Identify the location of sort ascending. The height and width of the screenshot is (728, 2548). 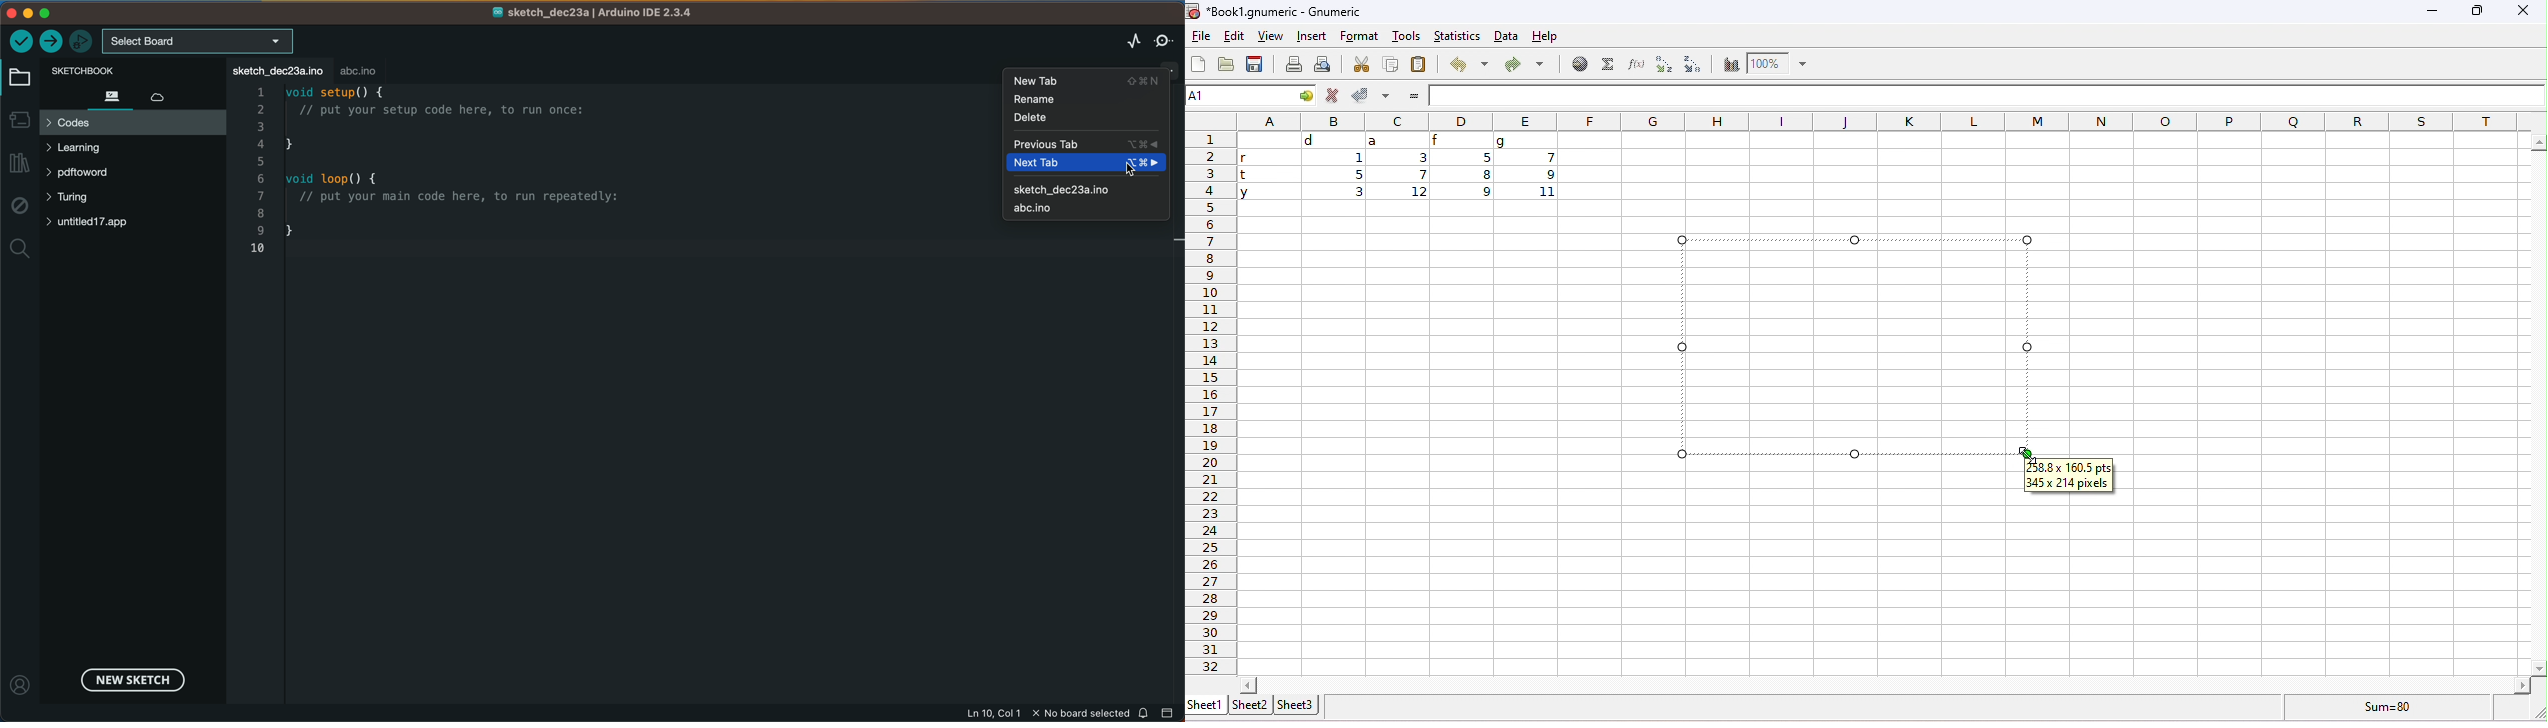
(1662, 64).